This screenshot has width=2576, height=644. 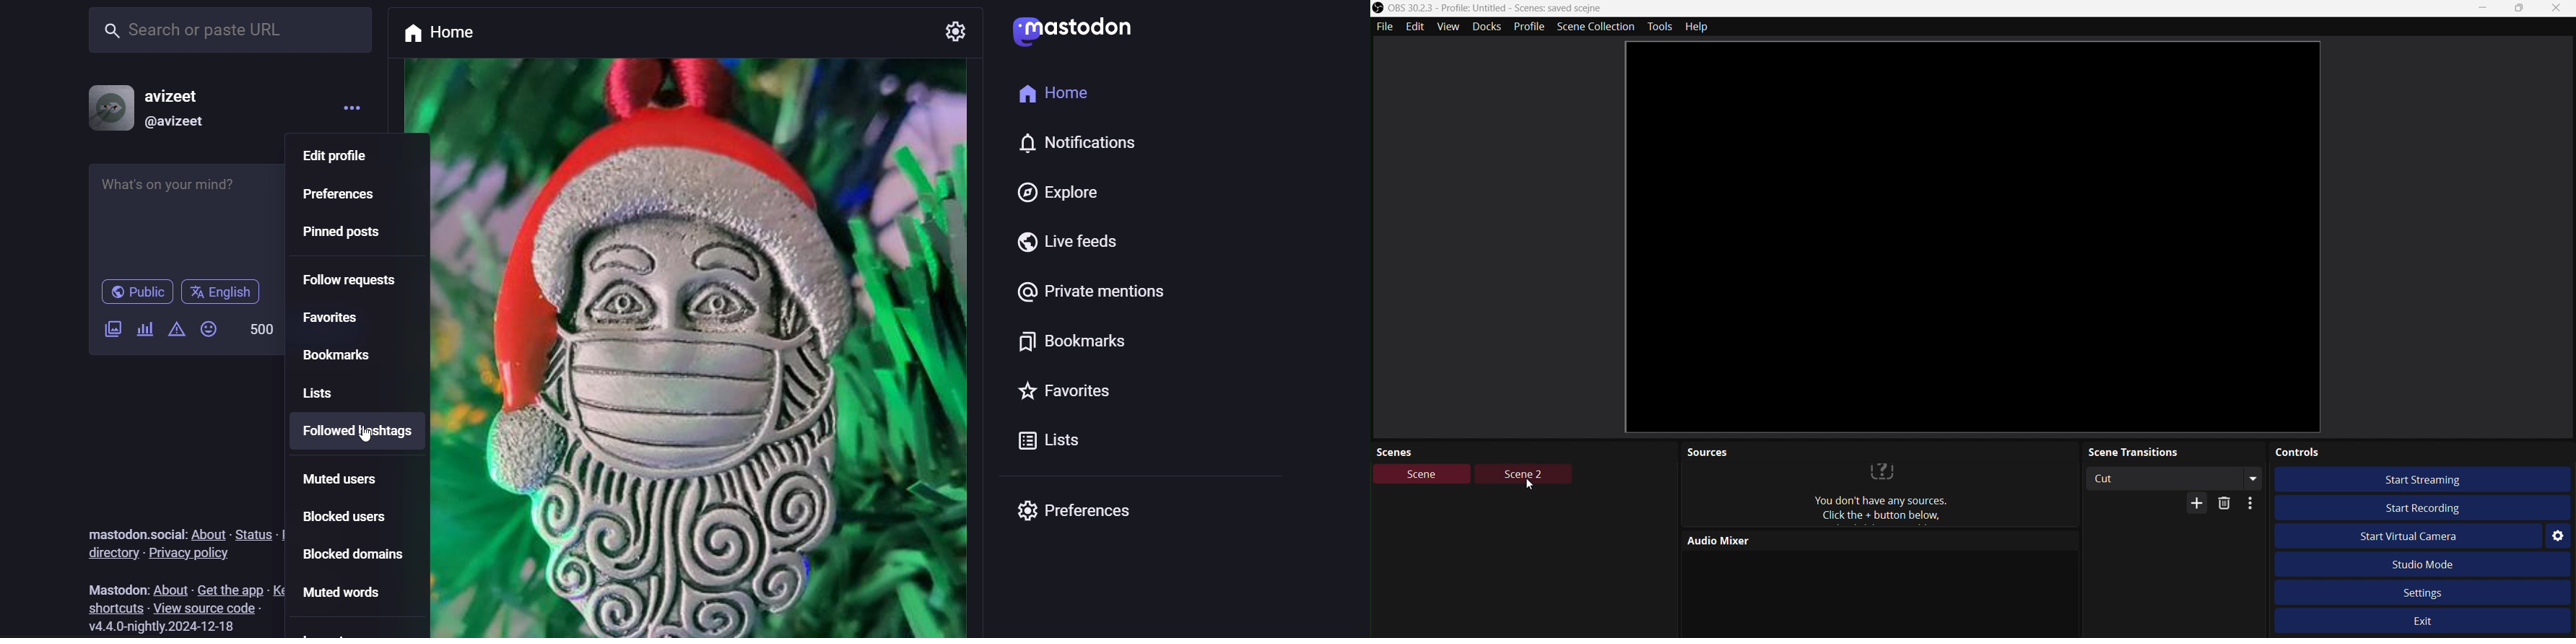 What do you see at coordinates (2428, 480) in the screenshot?
I see `Start streaming` at bounding box center [2428, 480].